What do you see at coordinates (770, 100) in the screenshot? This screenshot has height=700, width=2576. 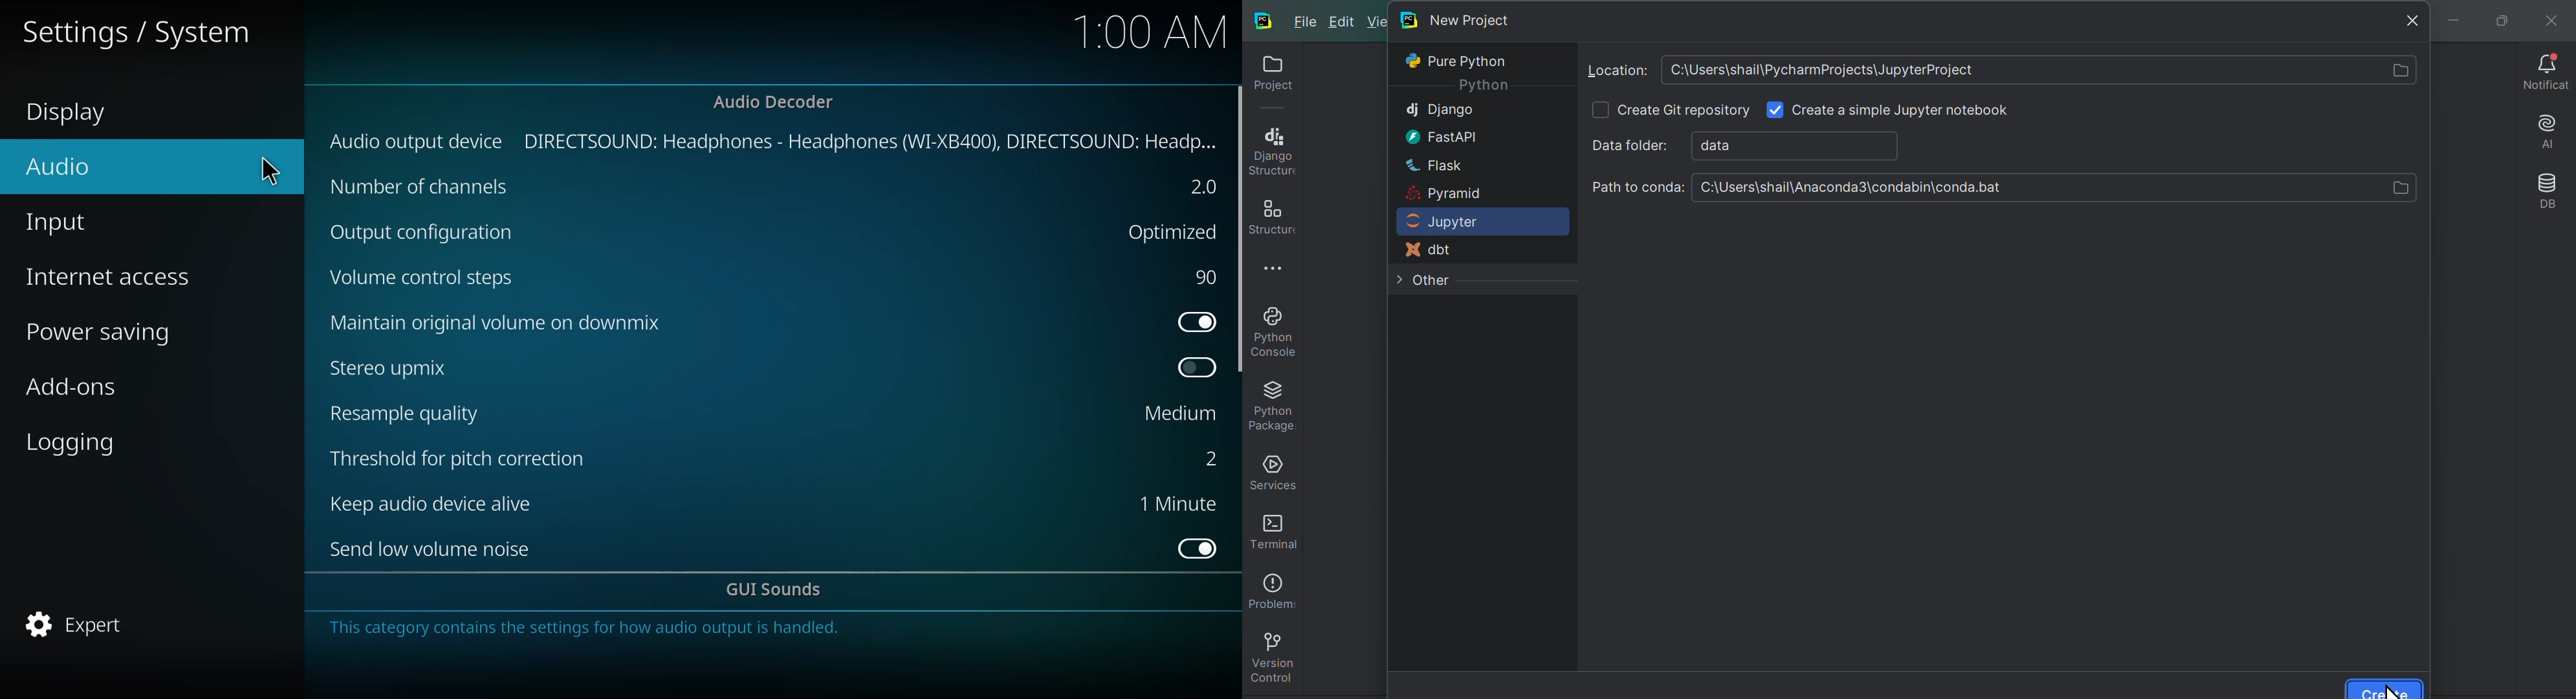 I see `decoder` at bounding box center [770, 100].